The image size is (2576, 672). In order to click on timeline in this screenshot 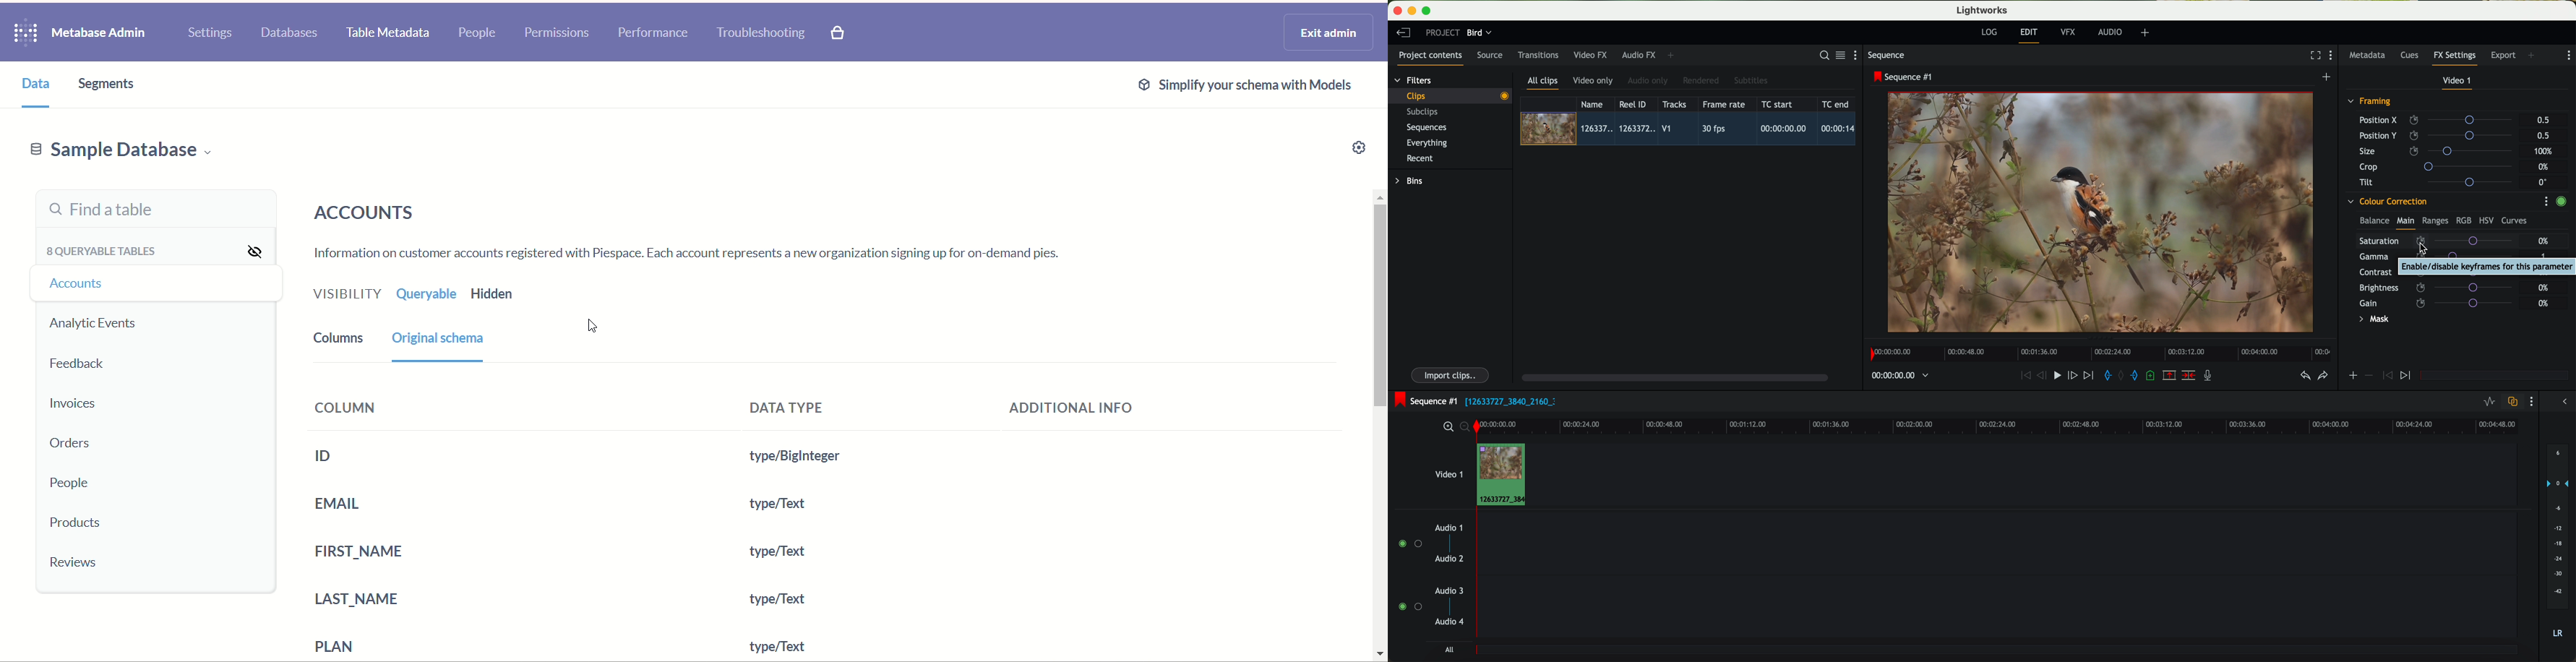, I will do `click(2022, 425)`.